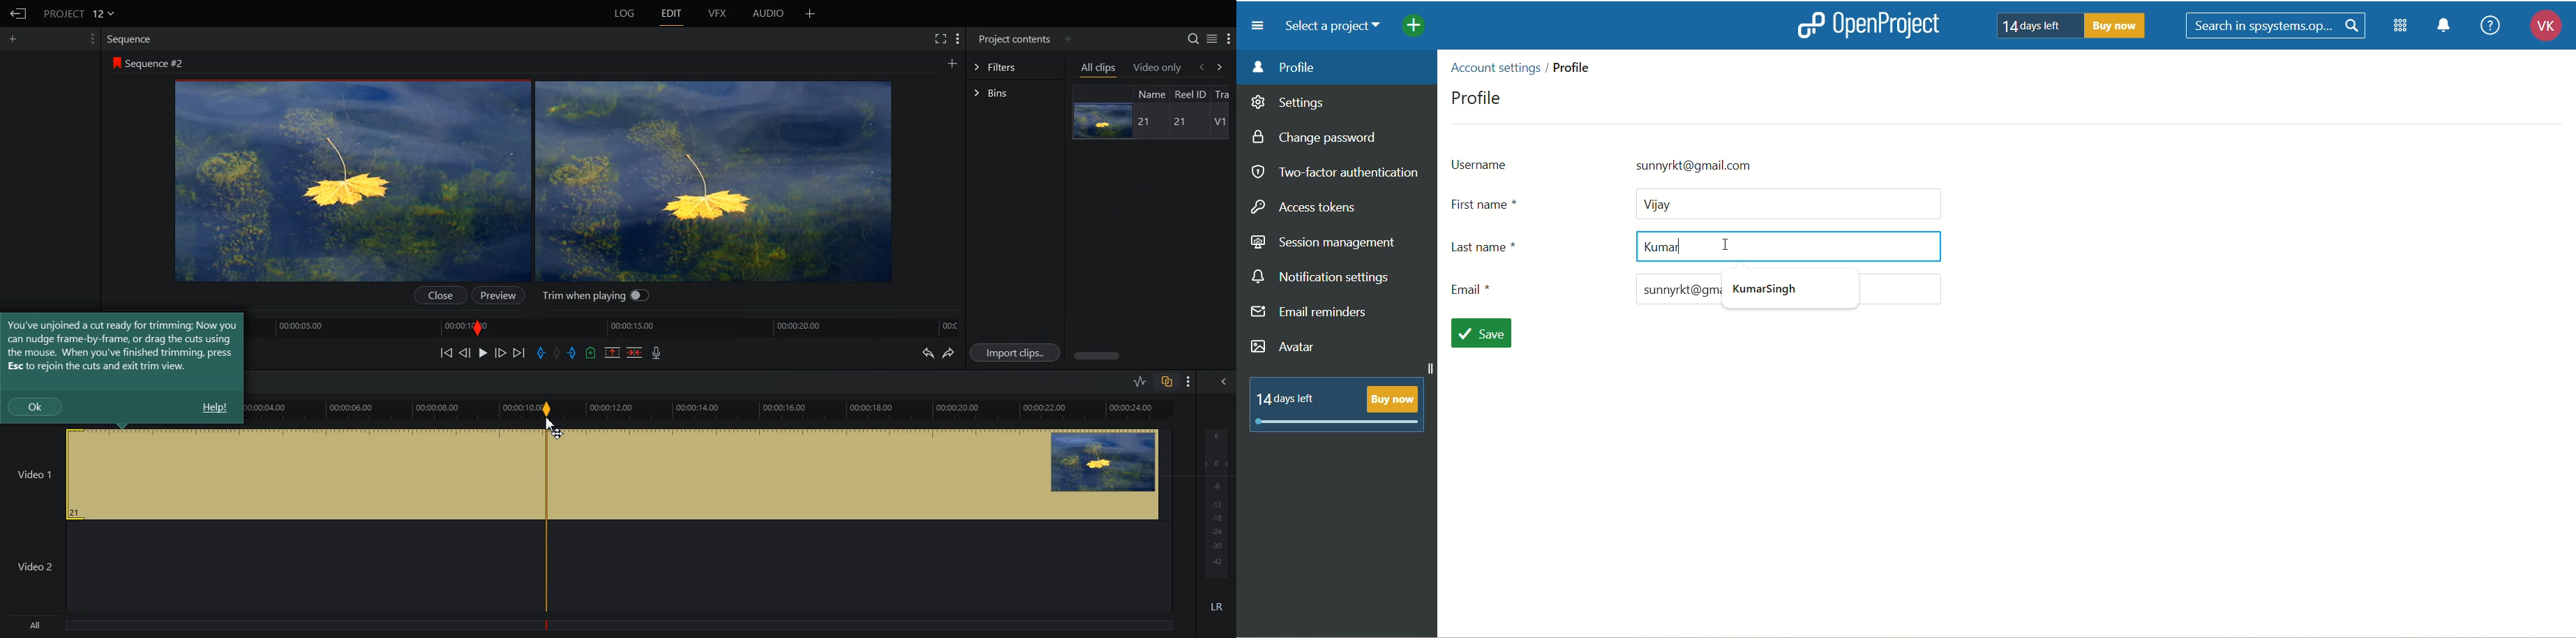  Describe the element at coordinates (1167, 381) in the screenshot. I see `Toggle auto track sync` at that location.